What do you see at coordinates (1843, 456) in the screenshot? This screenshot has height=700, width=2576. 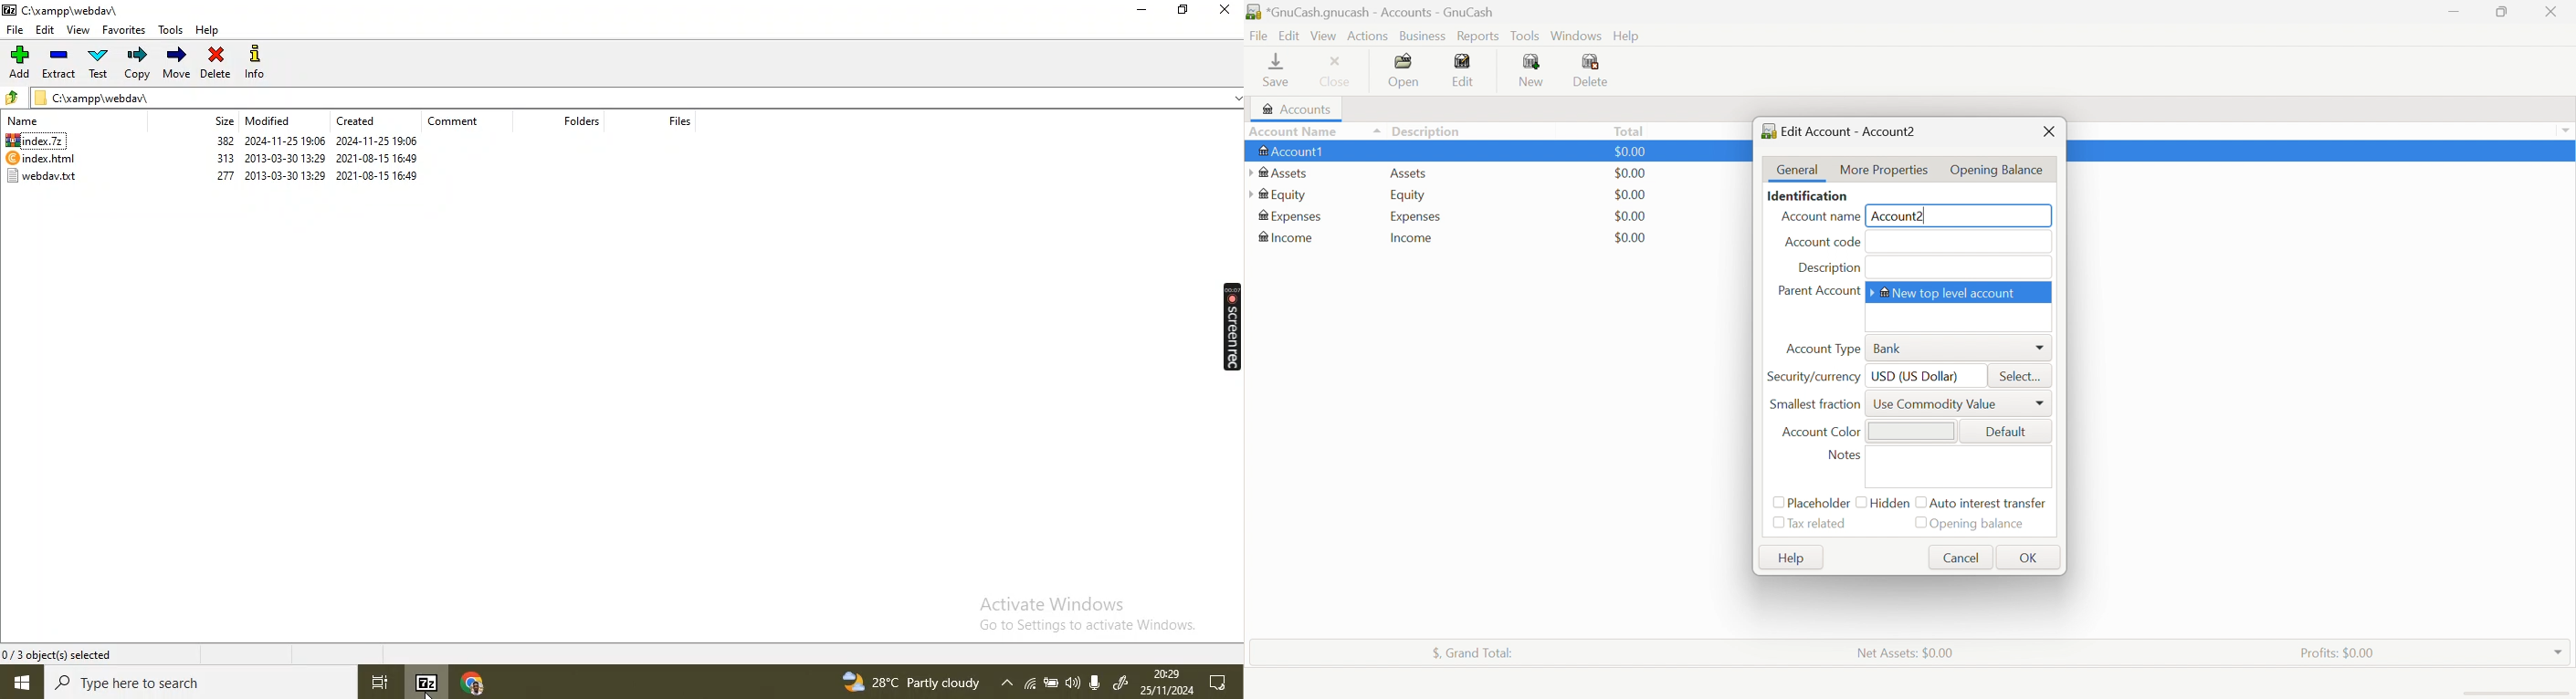 I see `Notes` at bounding box center [1843, 456].